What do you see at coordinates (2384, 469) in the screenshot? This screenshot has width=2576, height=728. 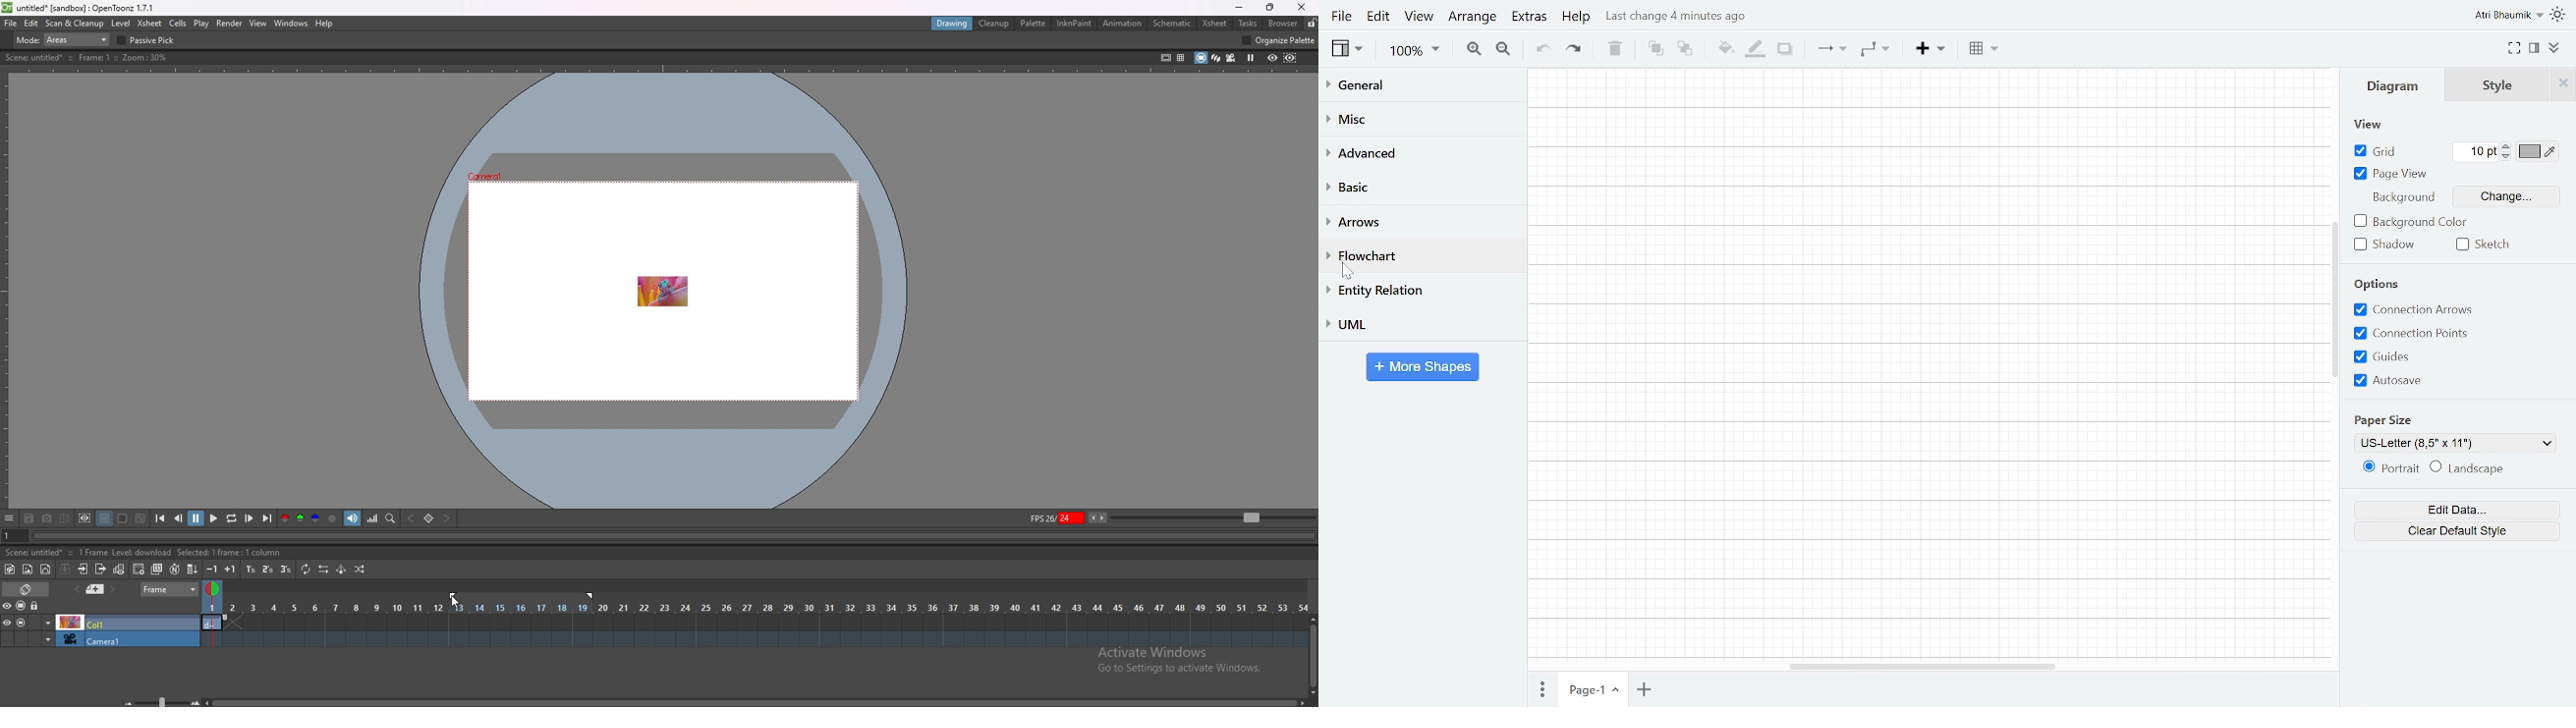 I see `Potrait` at bounding box center [2384, 469].